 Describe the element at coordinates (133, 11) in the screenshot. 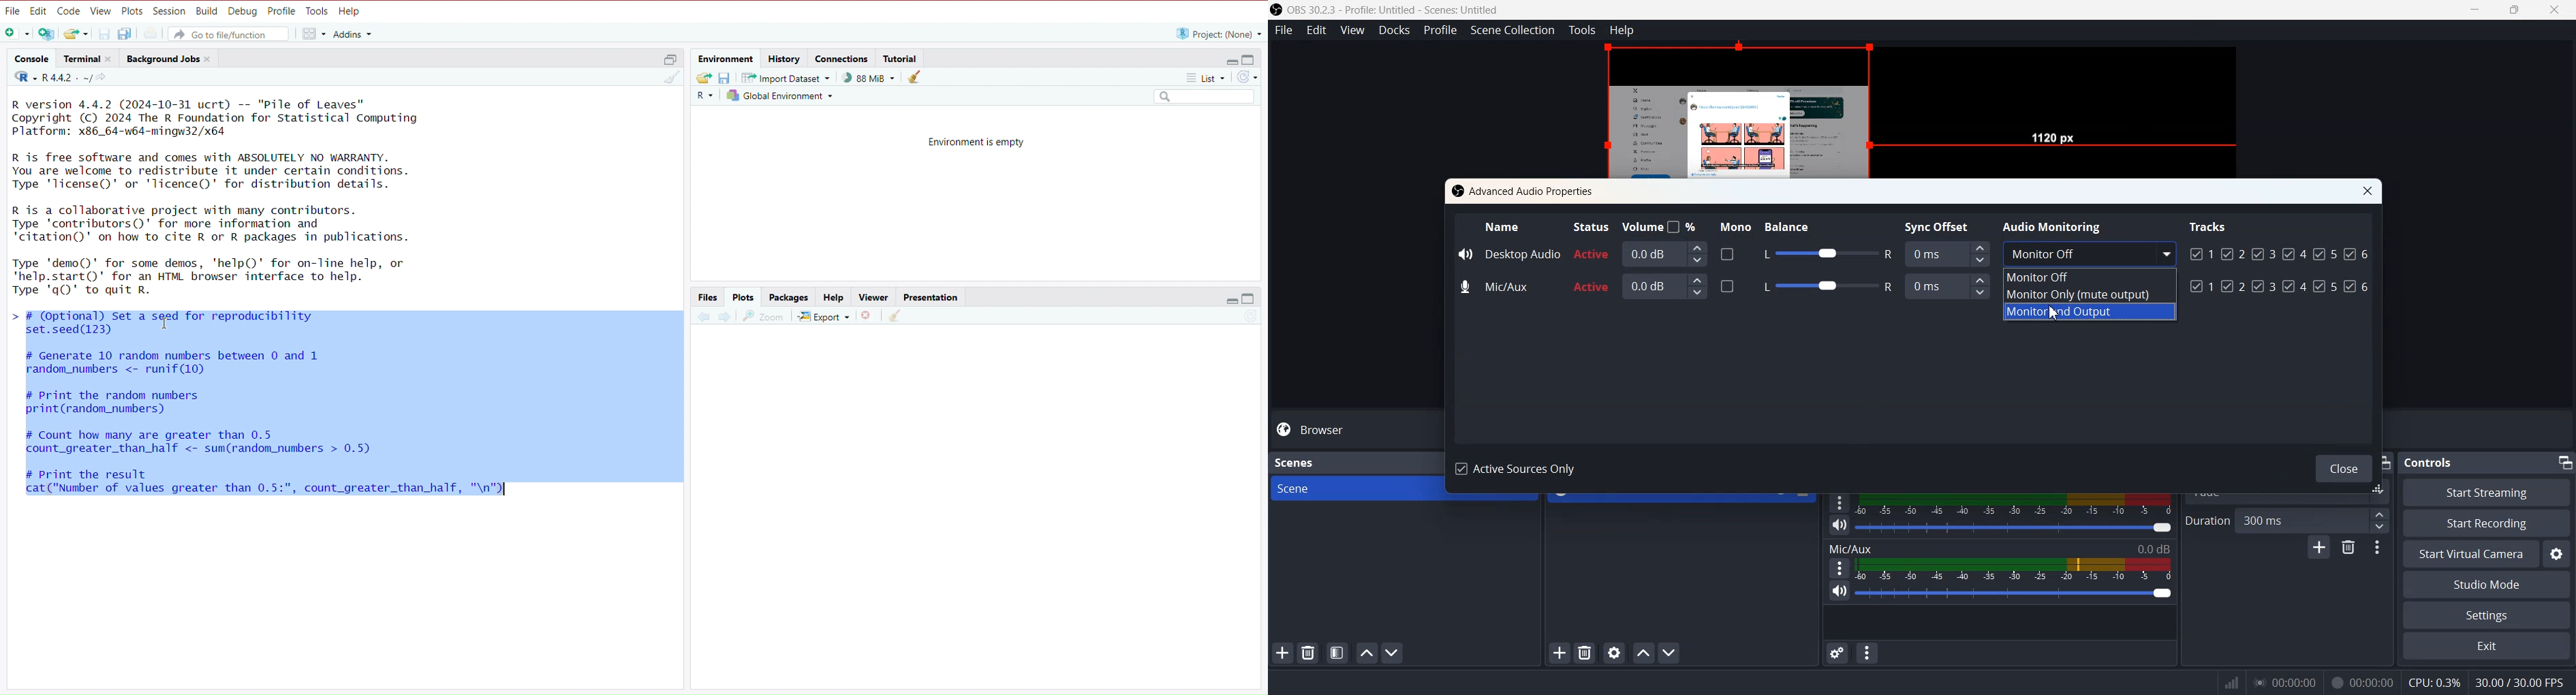

I see `Plots` at that location.